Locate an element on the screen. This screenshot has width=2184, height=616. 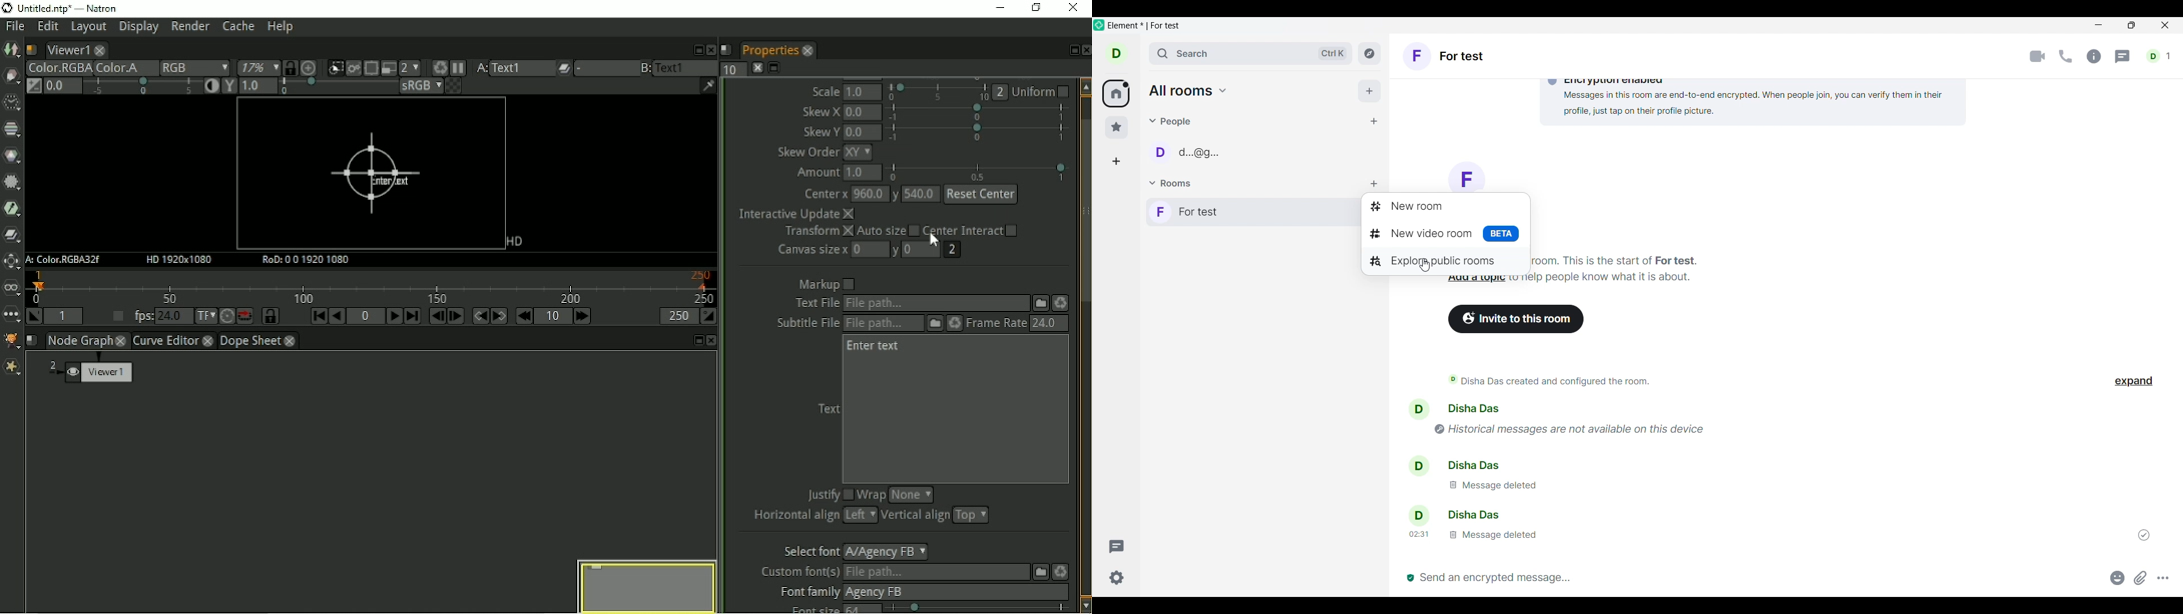
Favorites is located at coordinates (1116, 127).